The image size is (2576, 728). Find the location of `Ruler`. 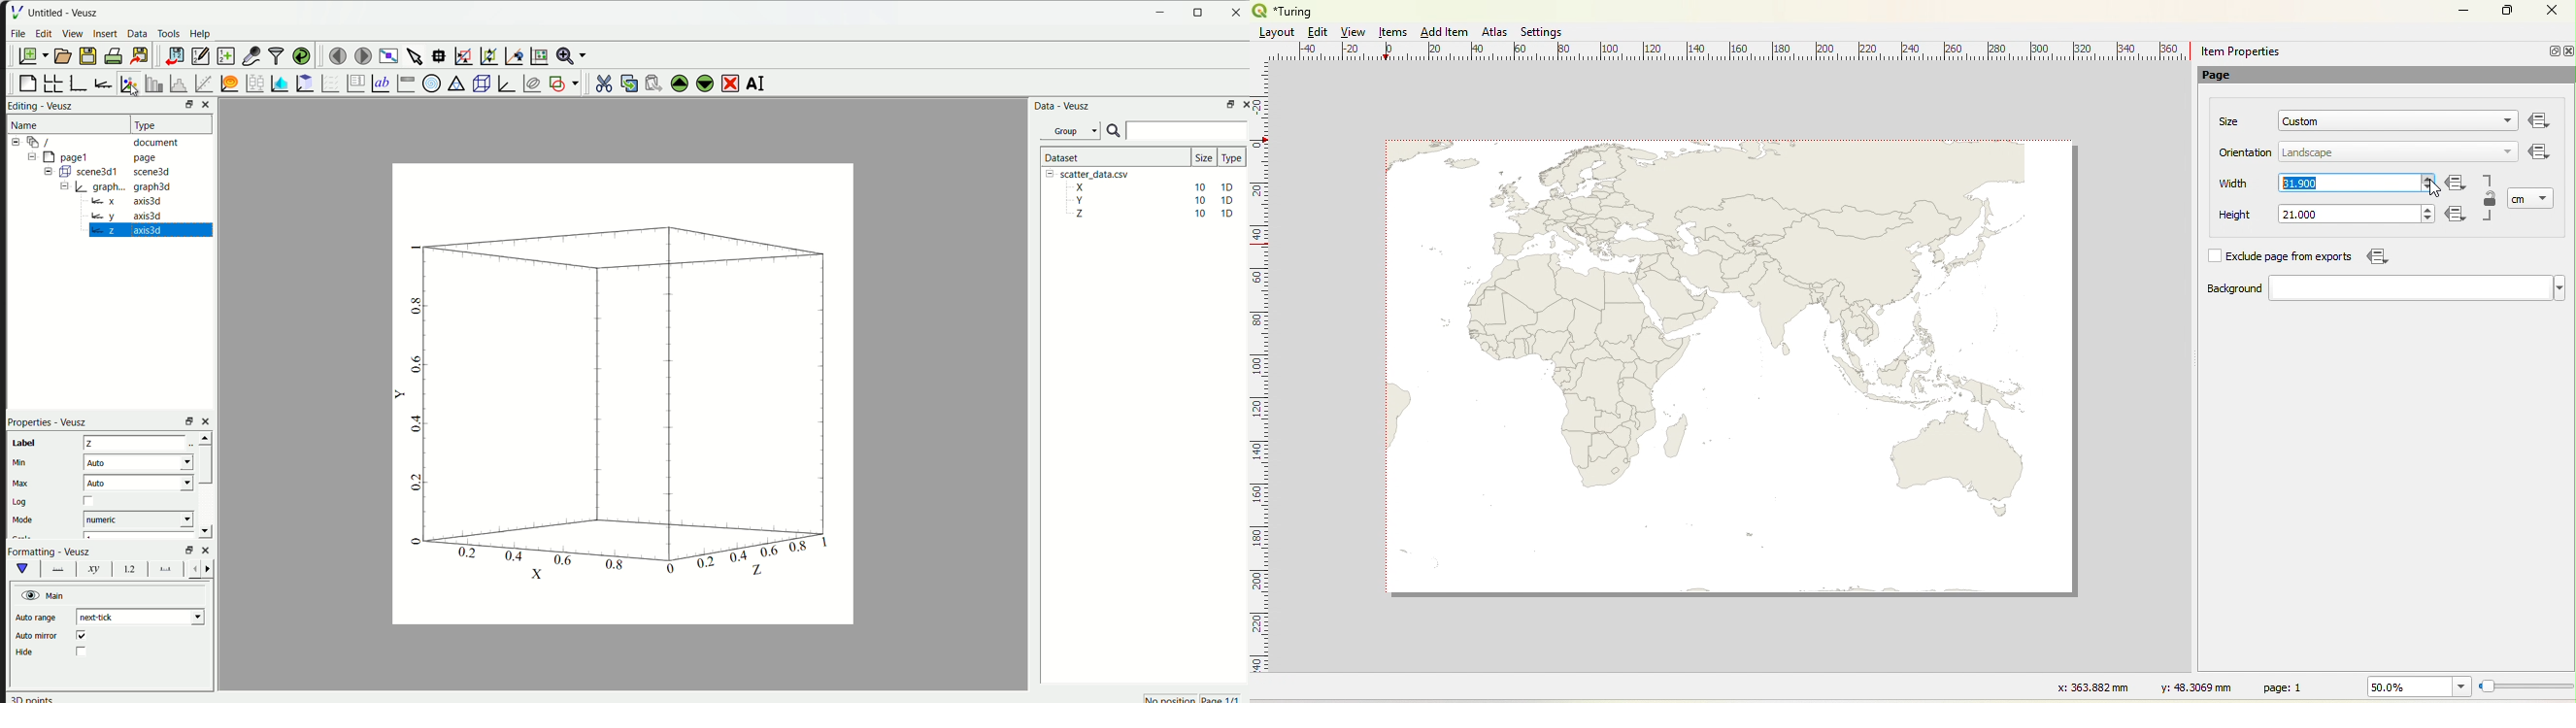

Ruler is located at coordinates (1736, 52).